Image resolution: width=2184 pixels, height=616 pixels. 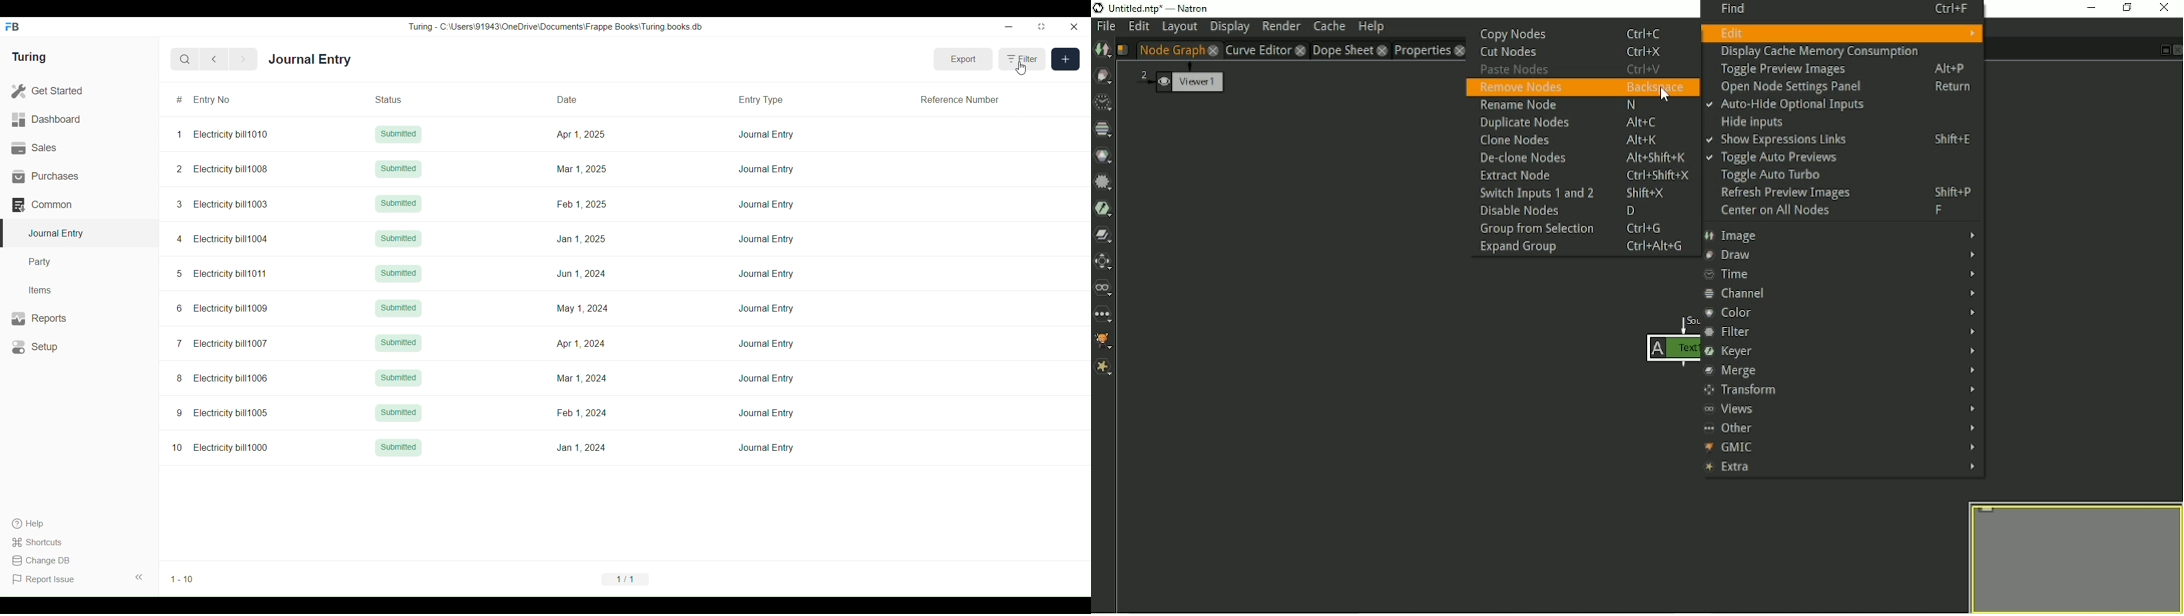 What do you see at coordinates (222, 378) in the screenshot?
I see `8 Electricity bill1006` at bounding box center [222, 378].